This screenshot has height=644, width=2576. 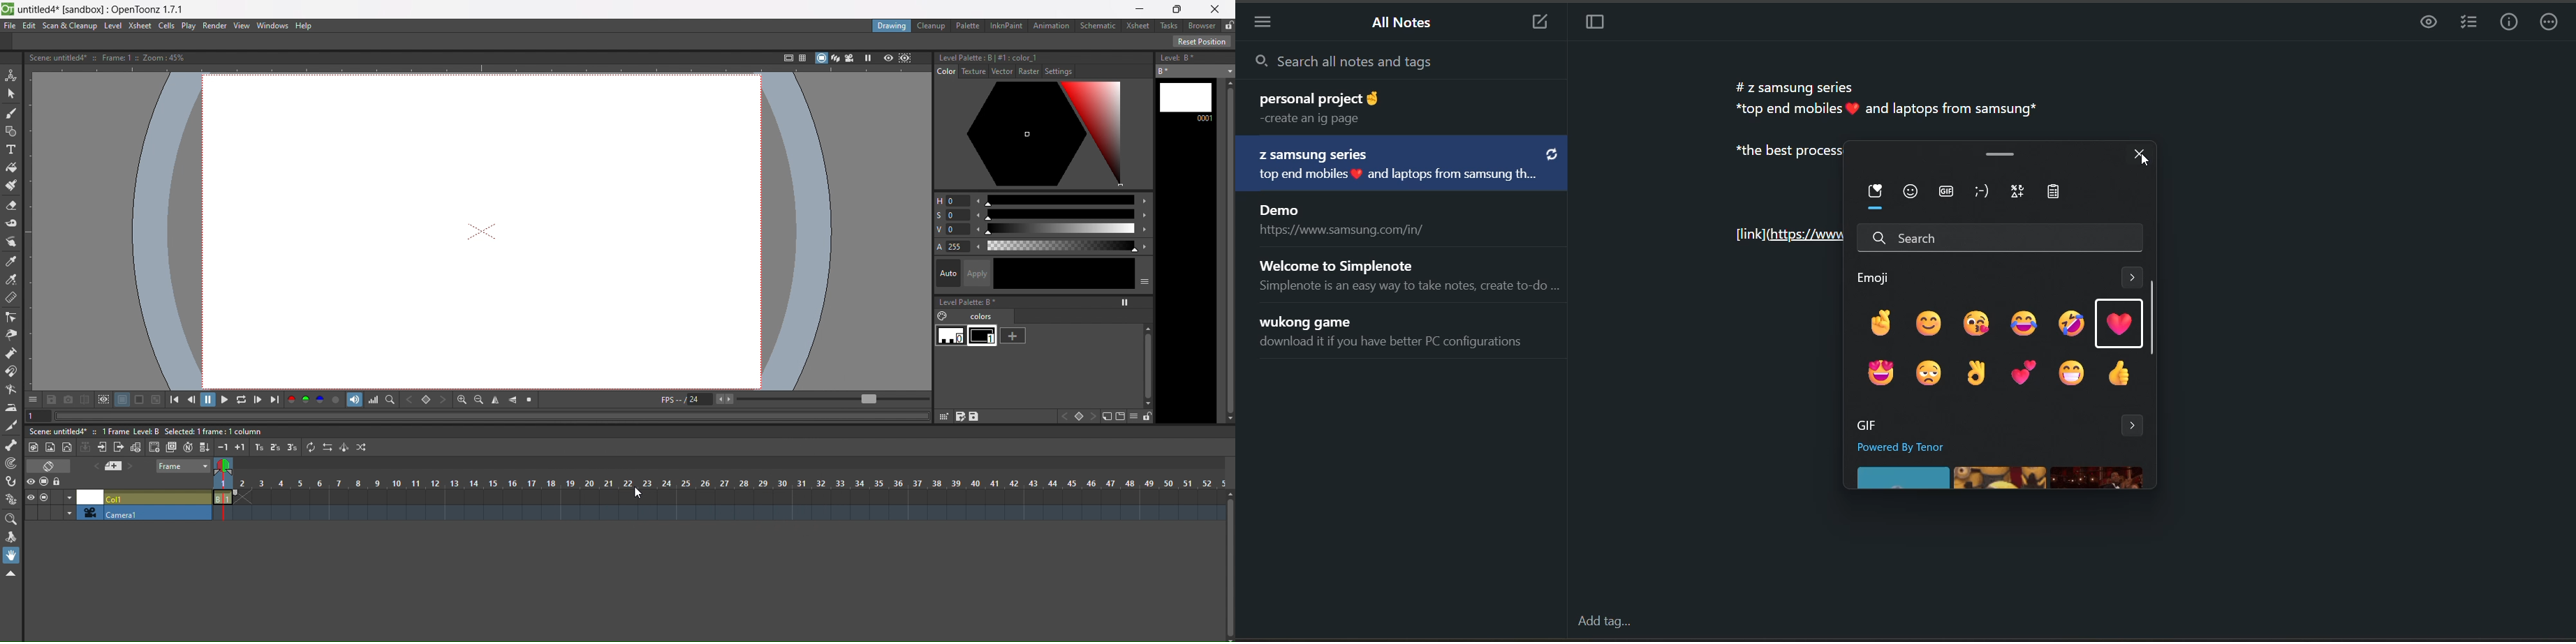 What do you see at coordinates (1539, 22) in the screenshot?
I see `new note` at bounding box center [1539, 22].